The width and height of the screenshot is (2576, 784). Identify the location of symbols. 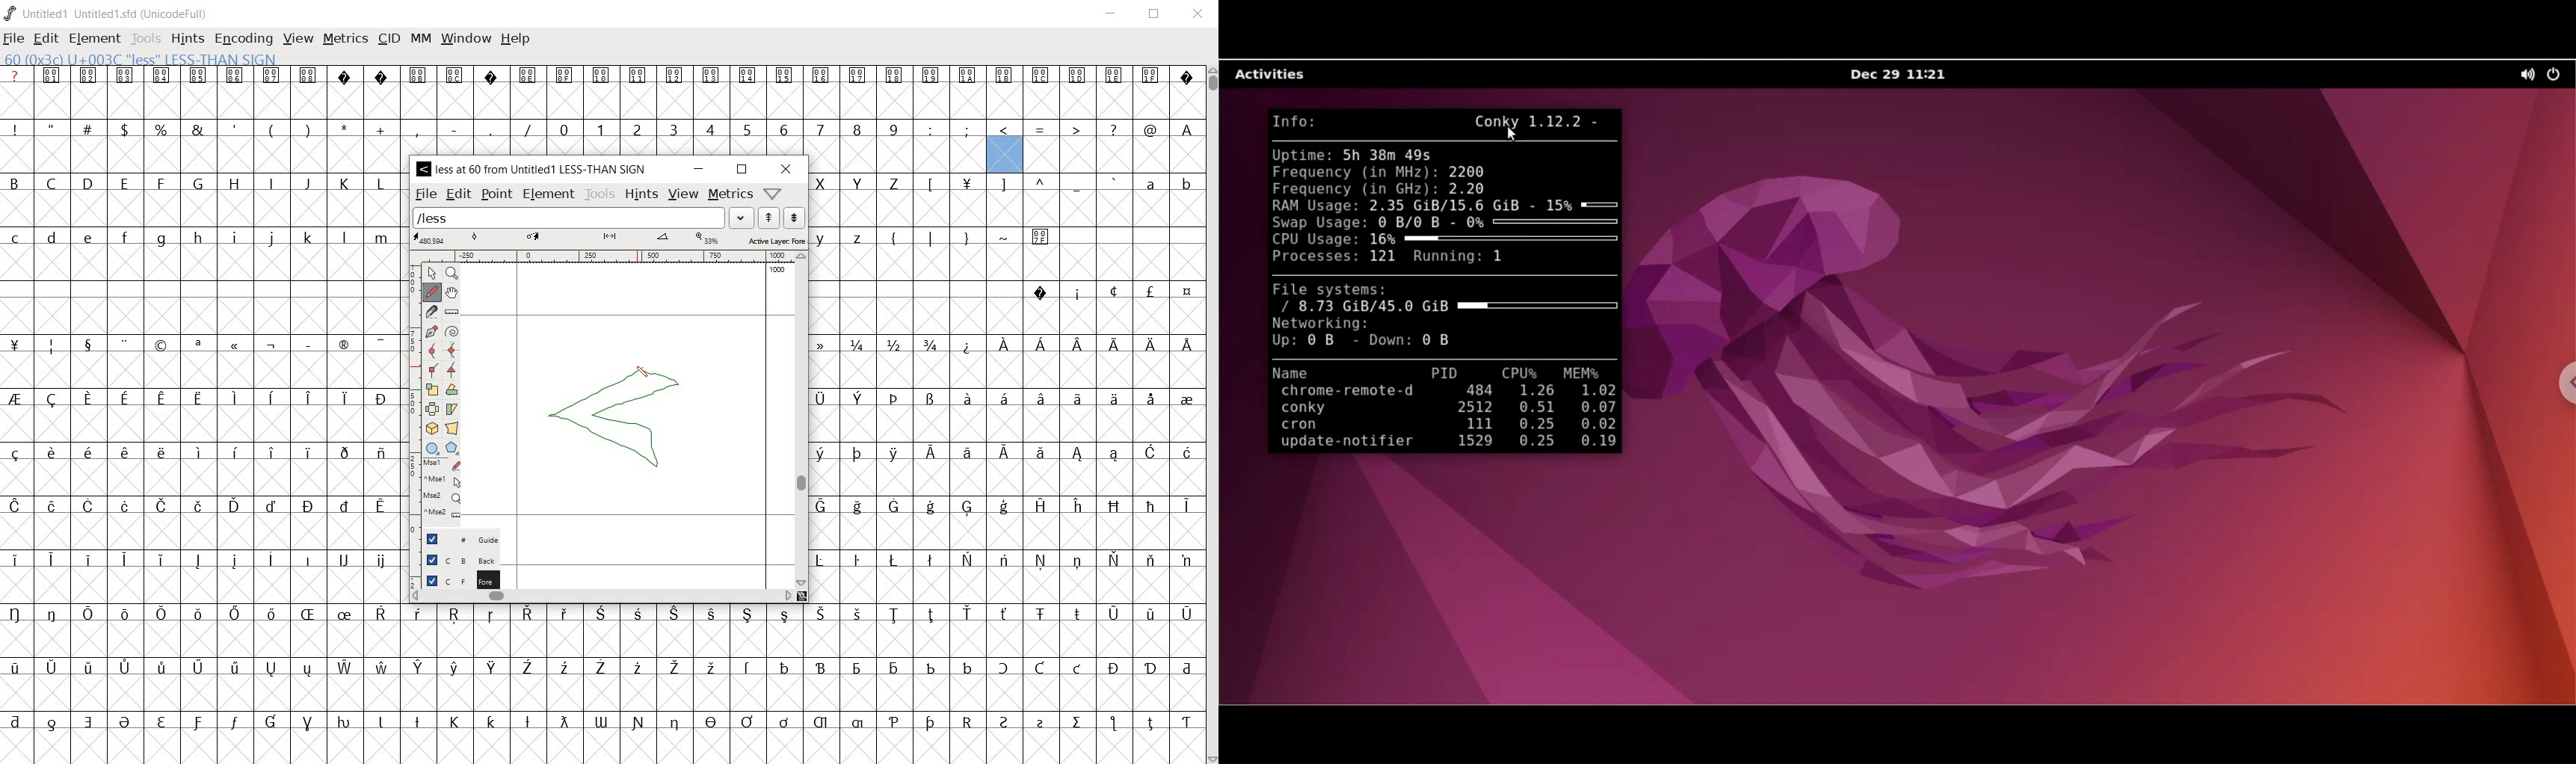
(208, 342).